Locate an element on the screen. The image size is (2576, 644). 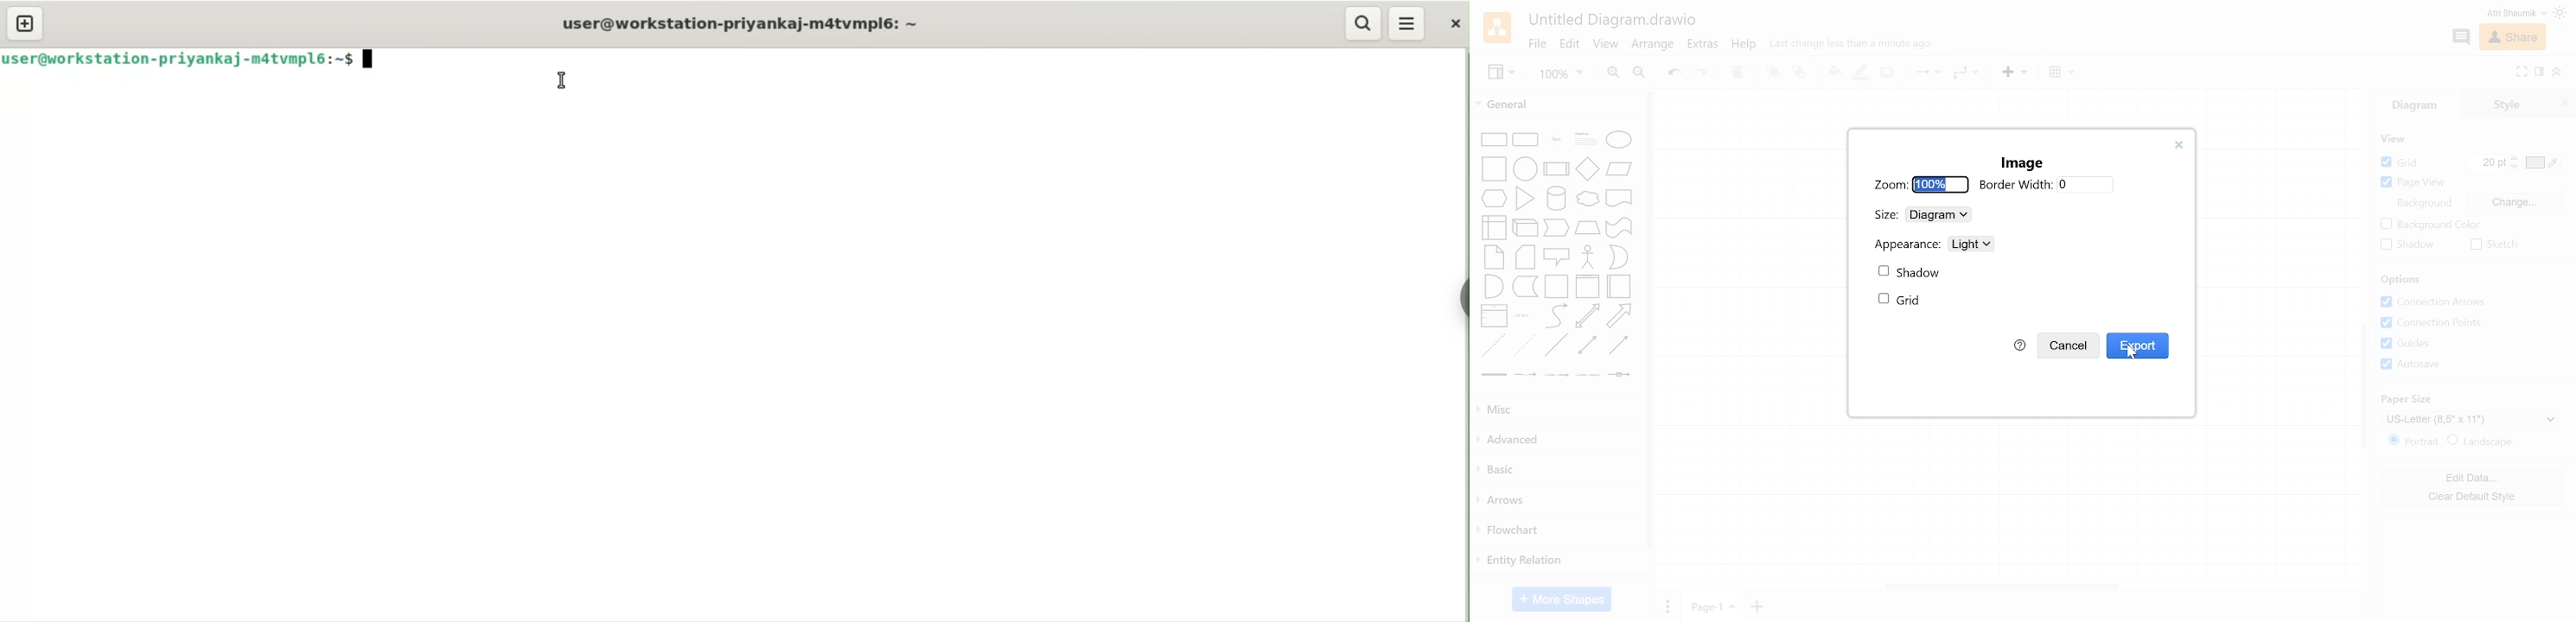
Shadow is located at coordinates (1908, 272).